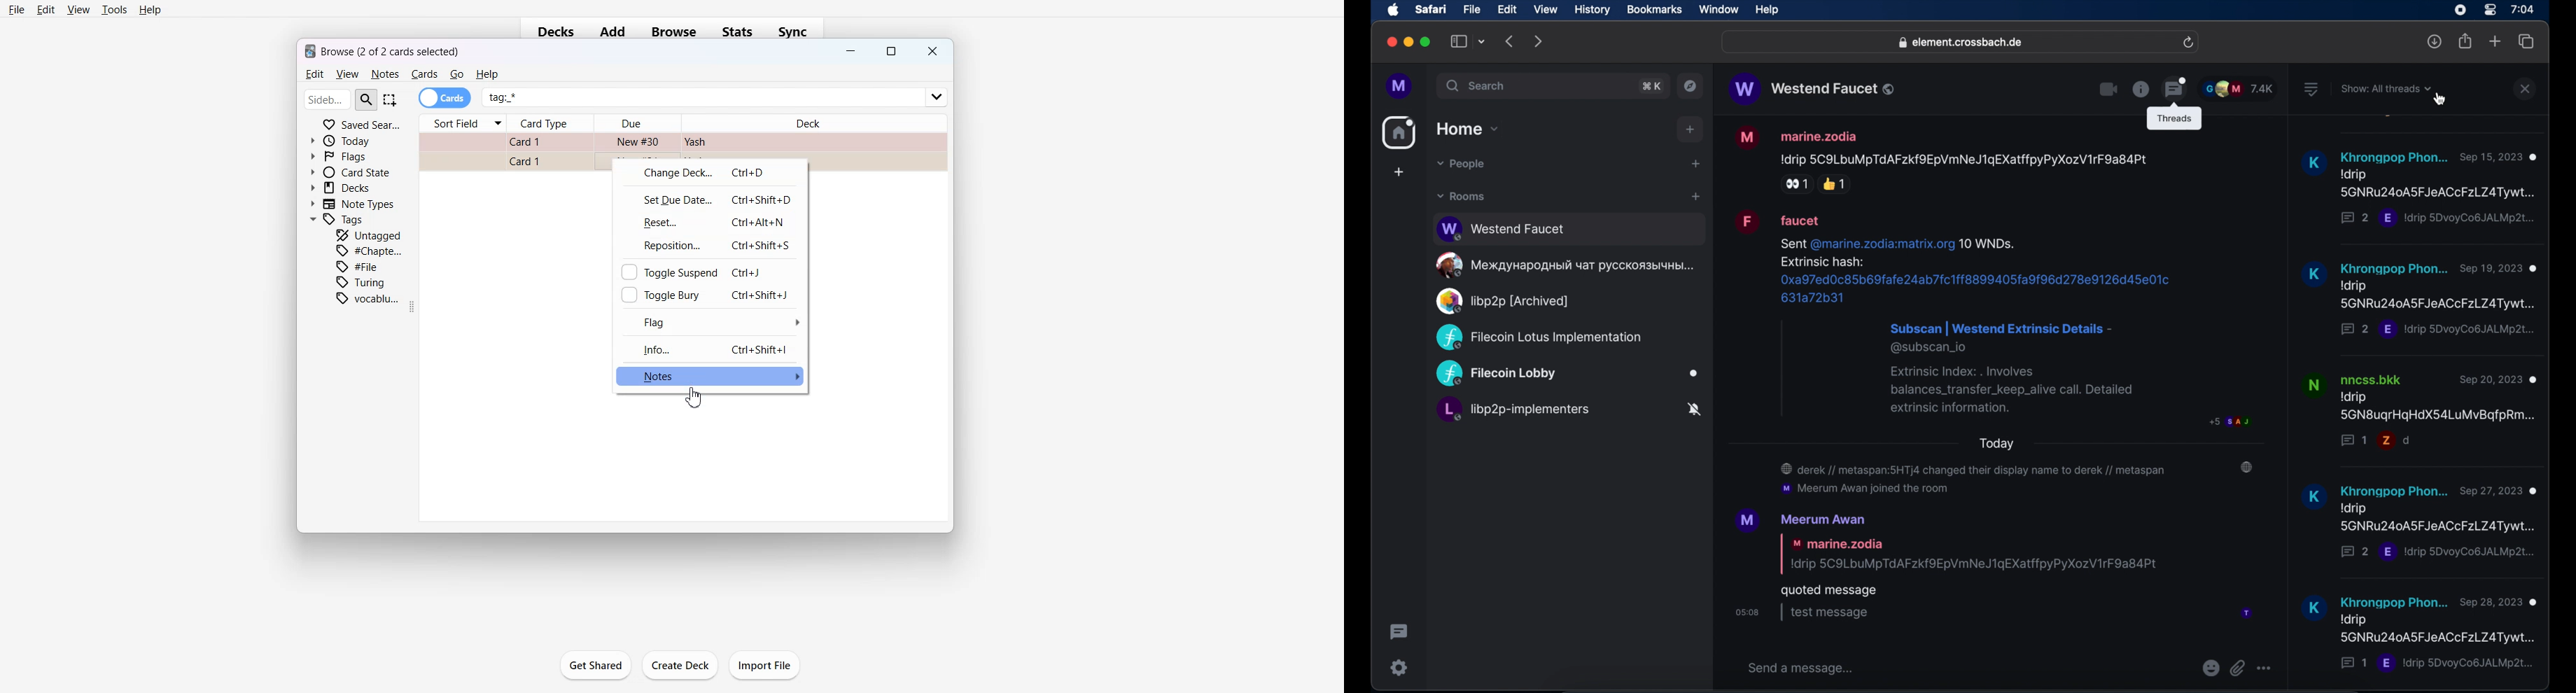  What do you see at coordinates (2435, 41) in the screenshot?
I see `downloads` at bounding box center [2435, 41].